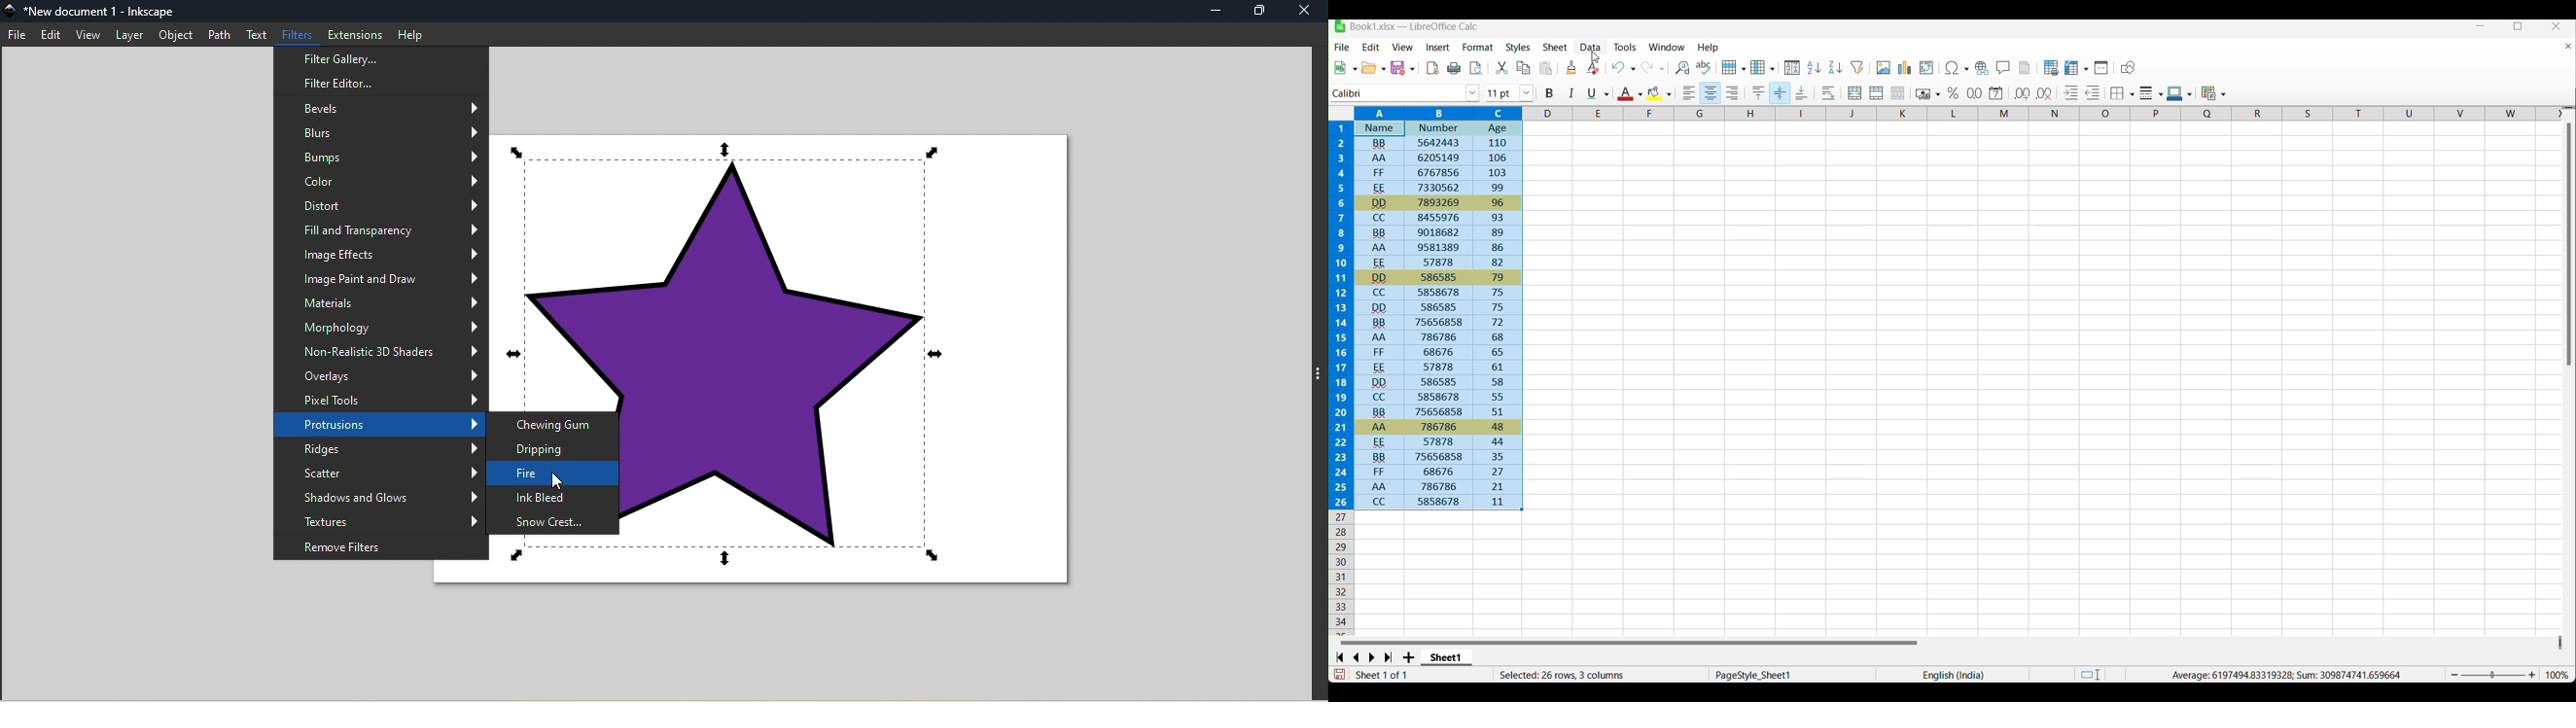 This screenshot has height=728, width=2576. I want to click on Image effects, so click(382, 255).